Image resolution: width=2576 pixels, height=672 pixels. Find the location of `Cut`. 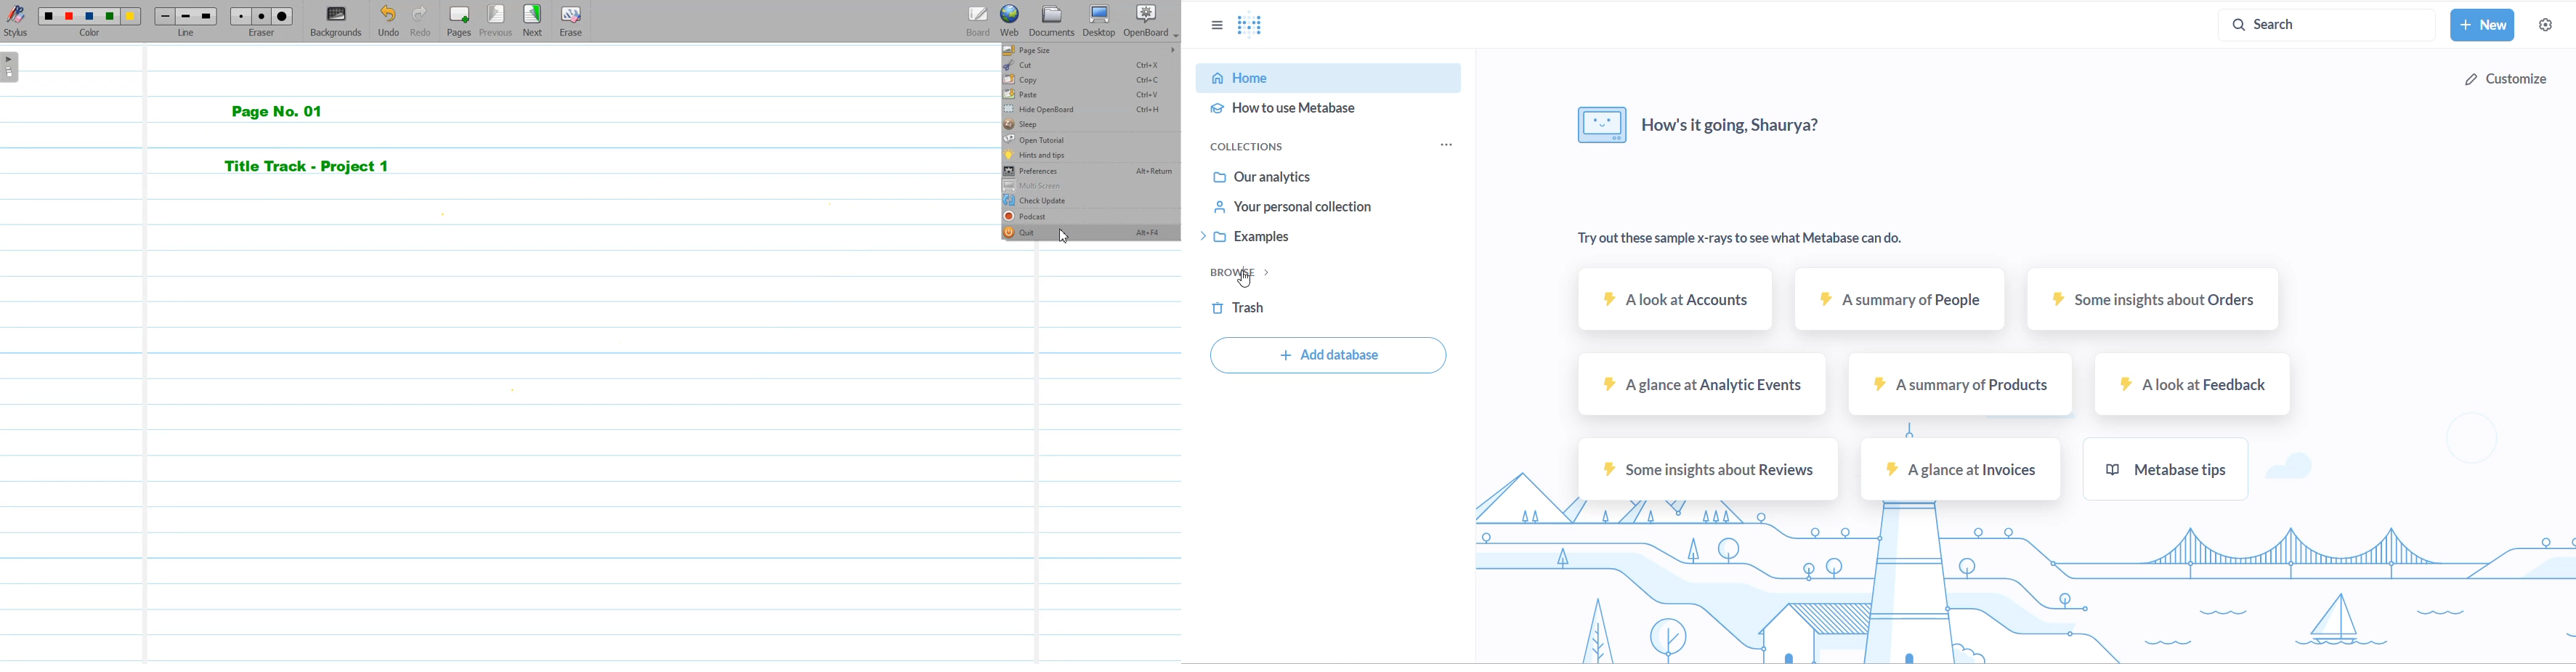

Cut is located at coordinates (1091, 65).